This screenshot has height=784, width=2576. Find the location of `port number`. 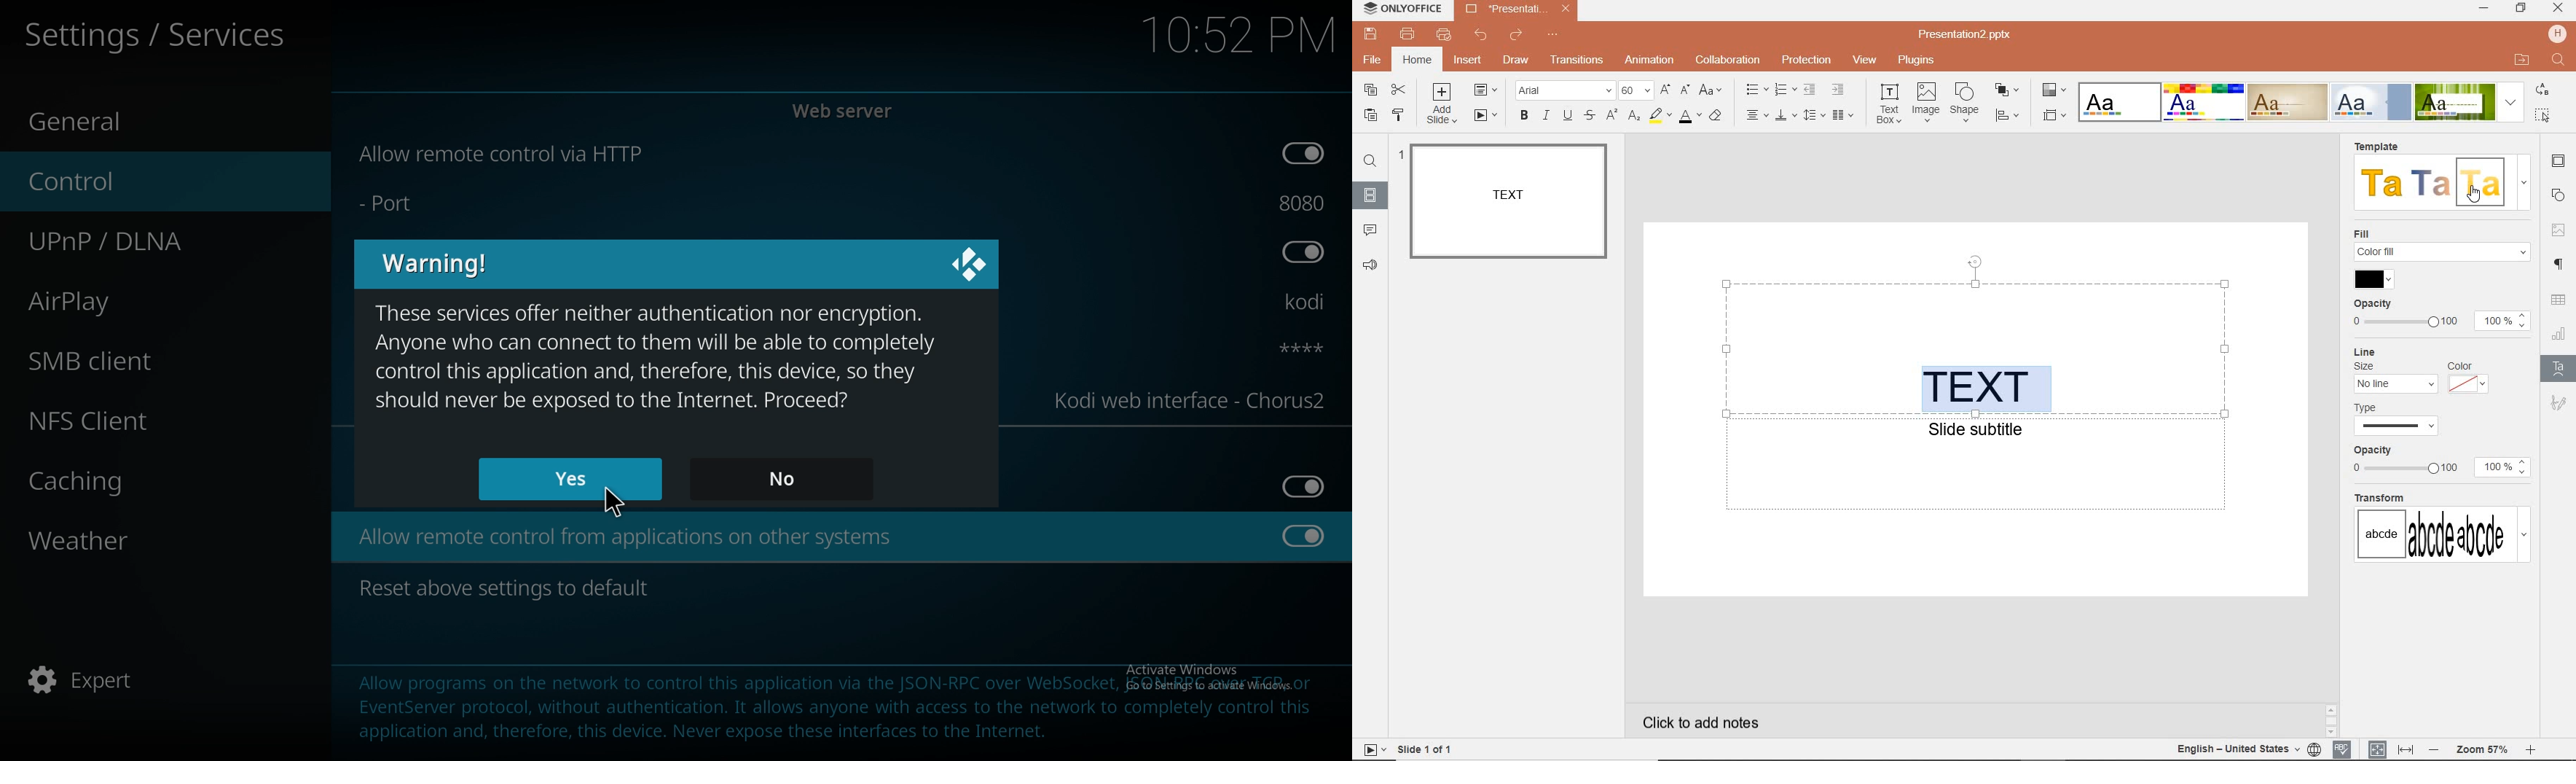

port number is located at coordinates (1303, 203).